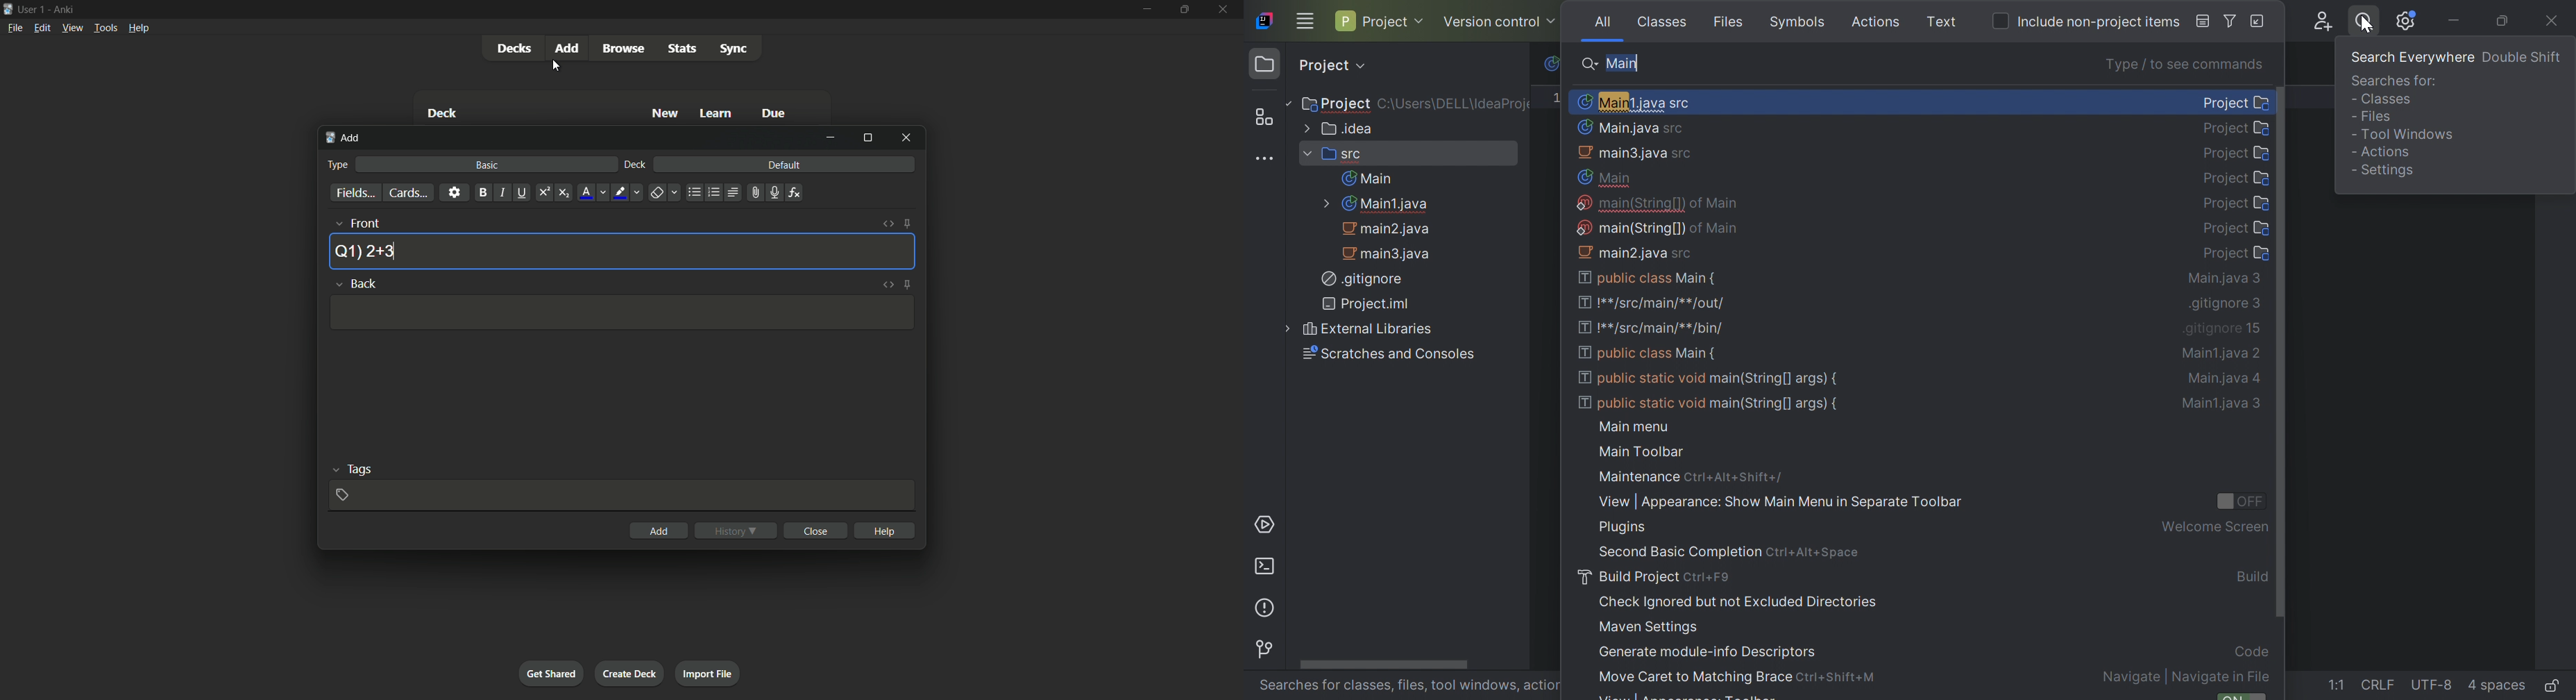 The width and height of the screenshot is (2576, 700). What do you see at coordinates (483, 193) in the screenshot?
I see `bold` at bounding box center [483, 193].